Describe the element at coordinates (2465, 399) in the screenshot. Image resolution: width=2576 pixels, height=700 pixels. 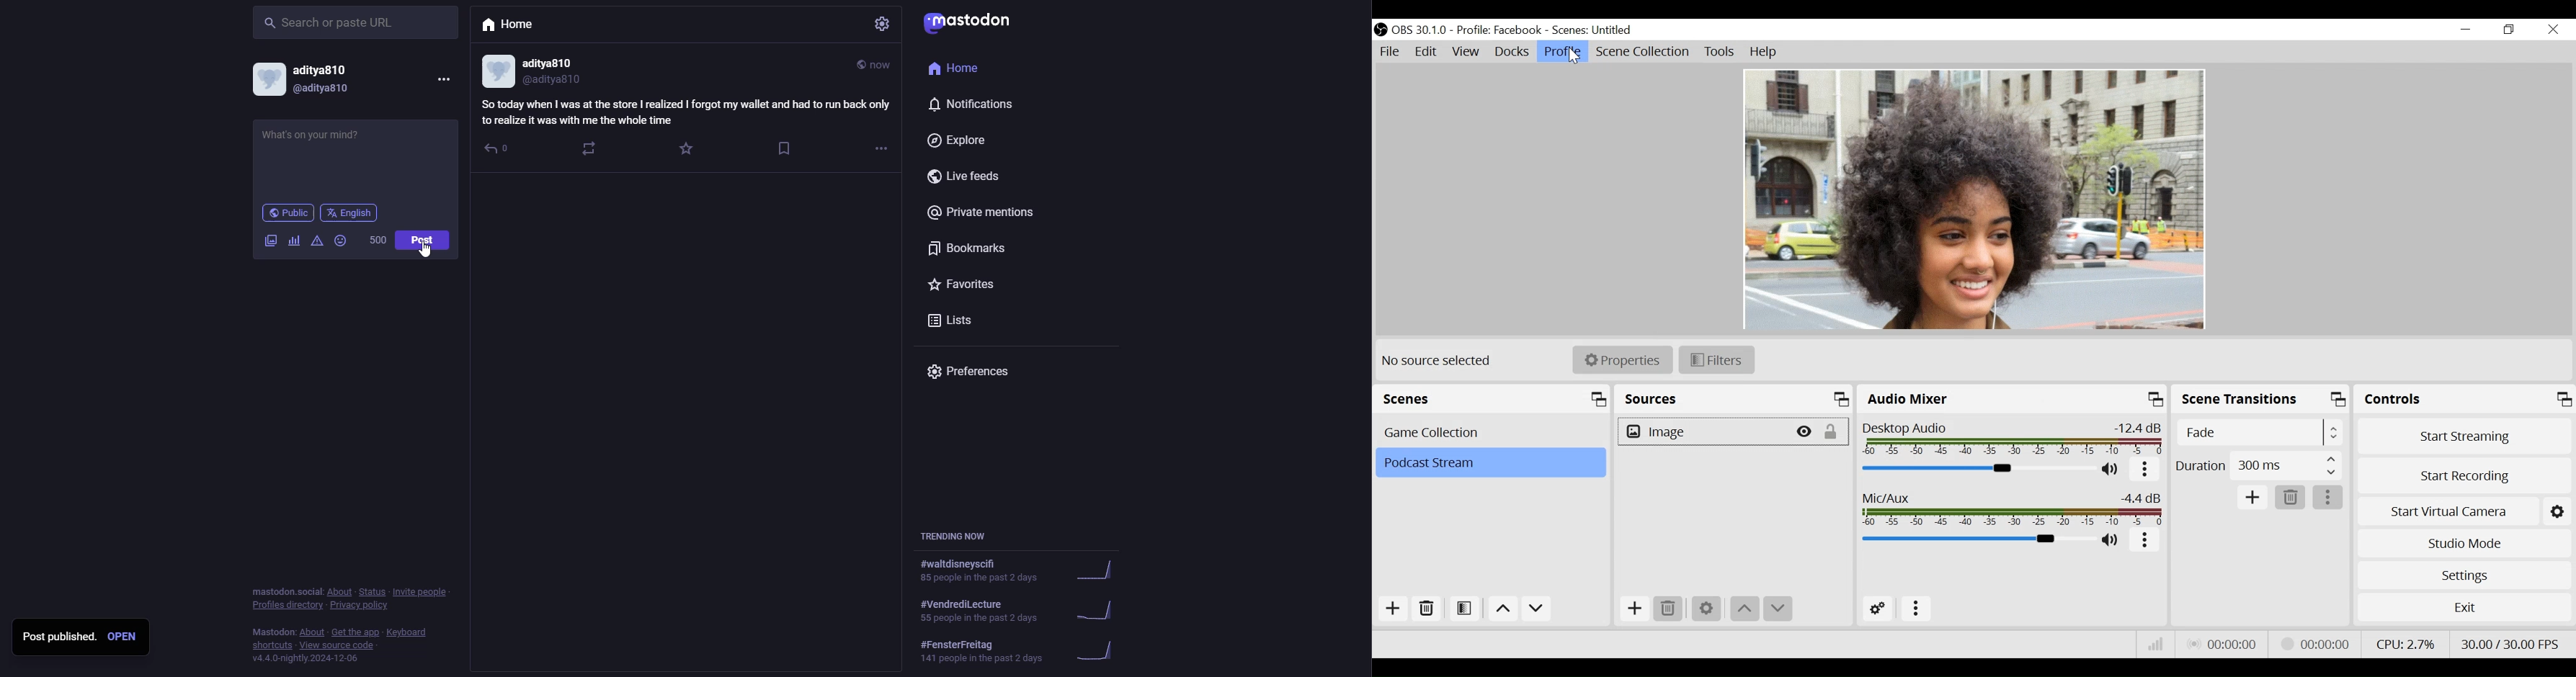
I see `Controls` at that location.